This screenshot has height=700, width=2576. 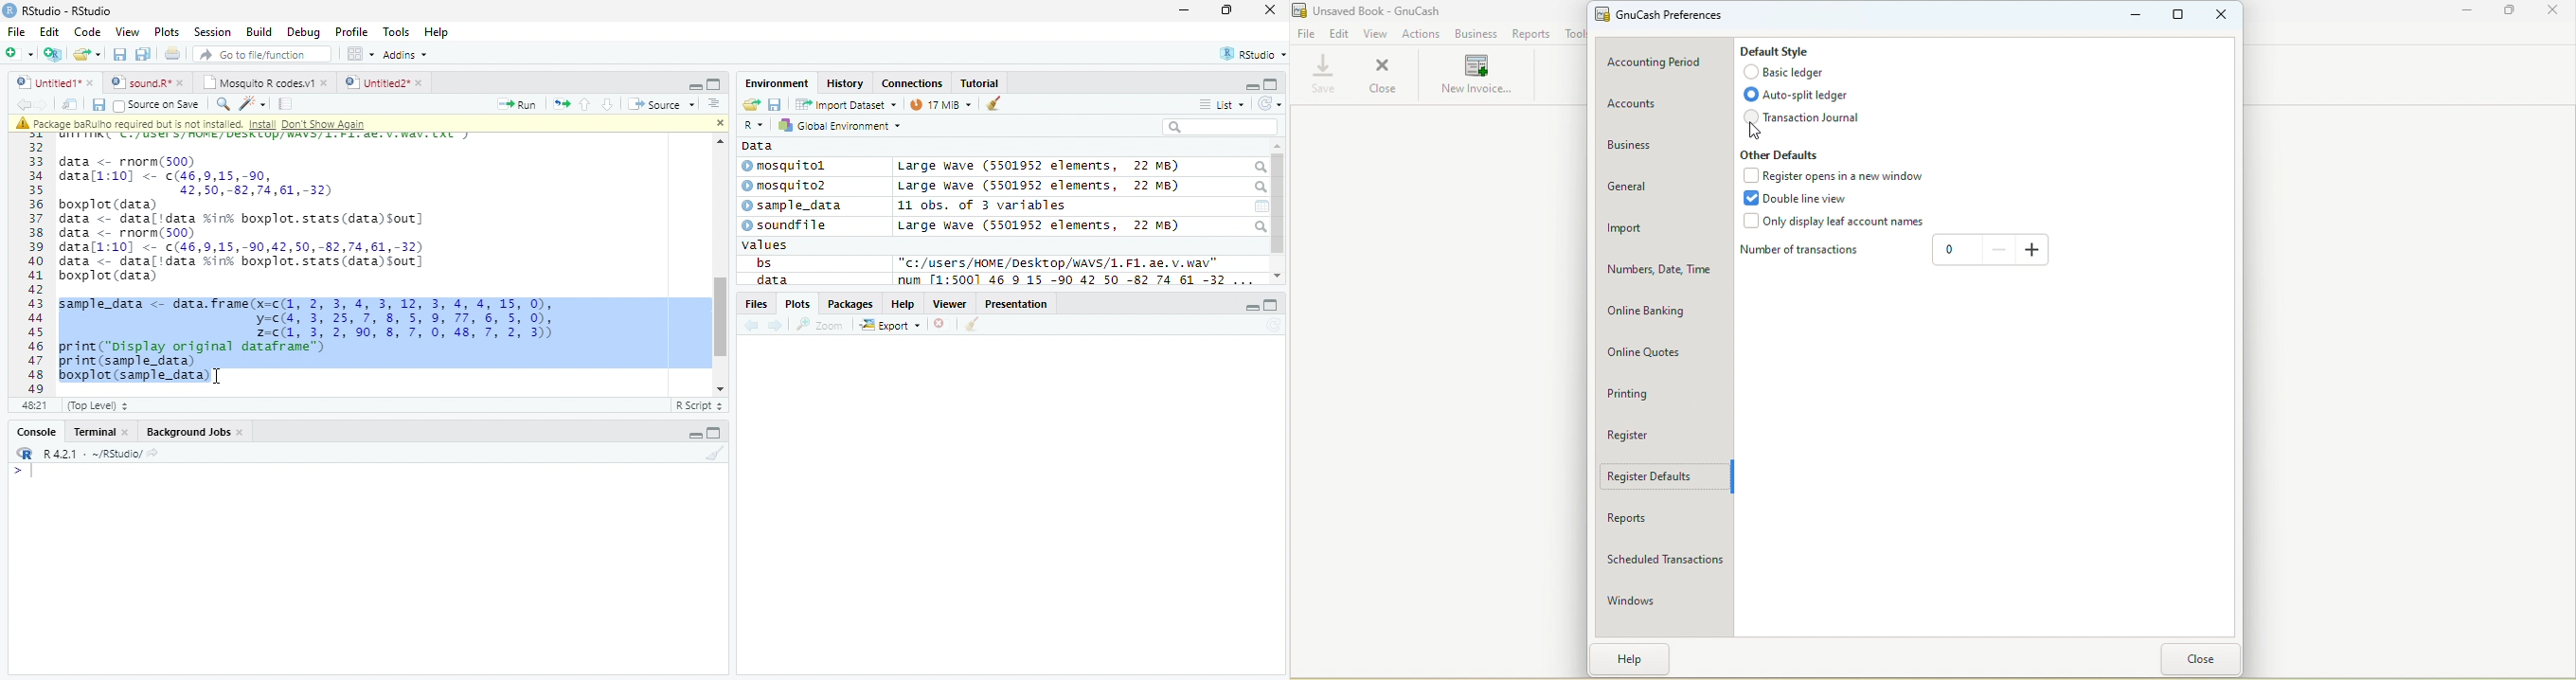 What do you see at coordinates (168, 32) in the screenshot?
I see `Plots` at bounding box center [168, 32].